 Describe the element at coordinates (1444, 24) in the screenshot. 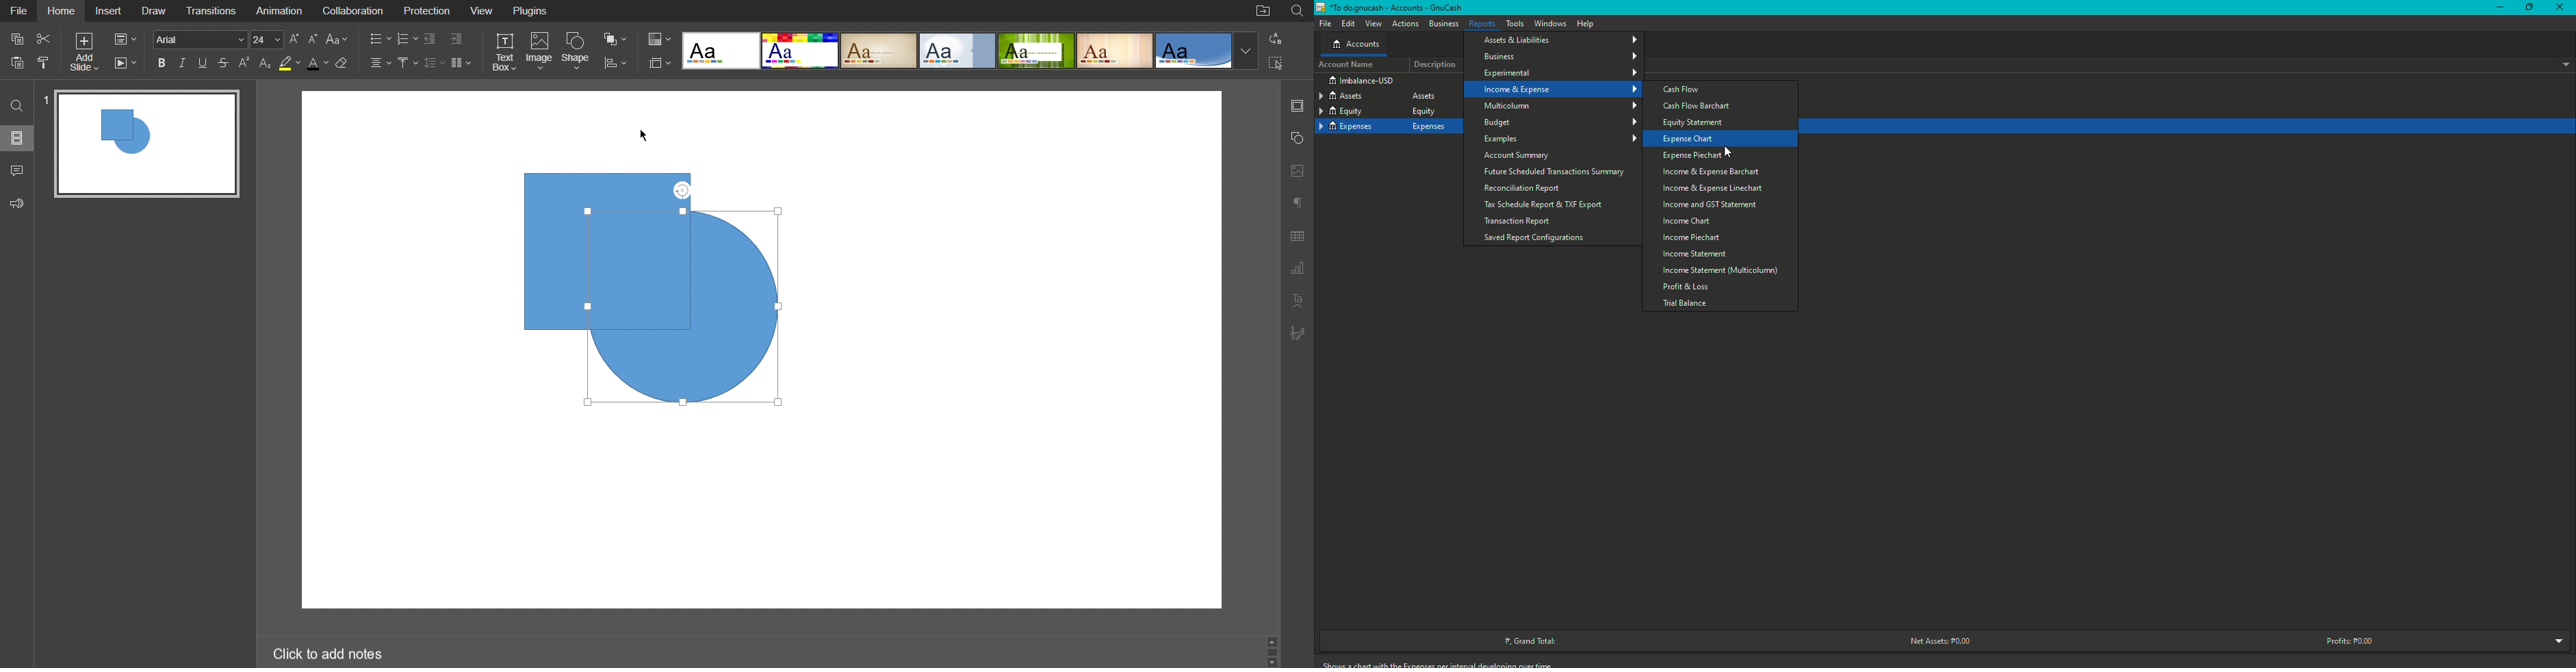

I see `Business` at that location.